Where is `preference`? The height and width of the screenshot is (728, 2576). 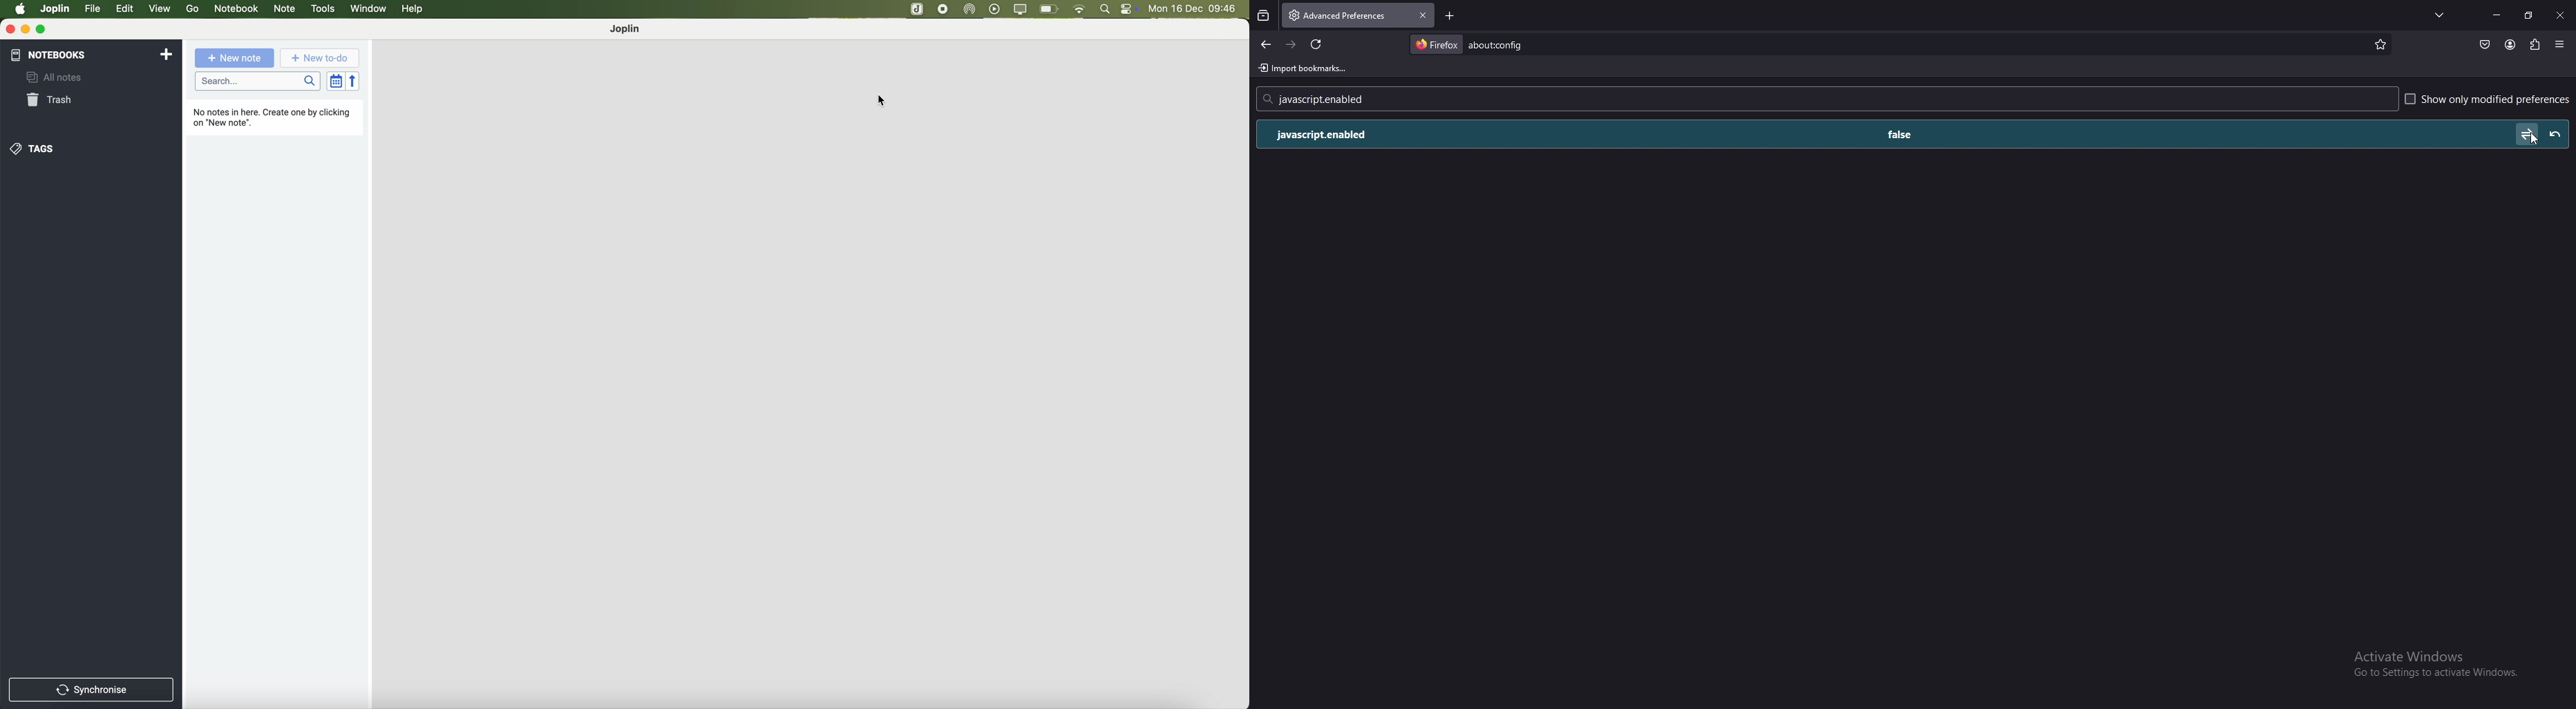
preference is located at coordinates (1343, 134).